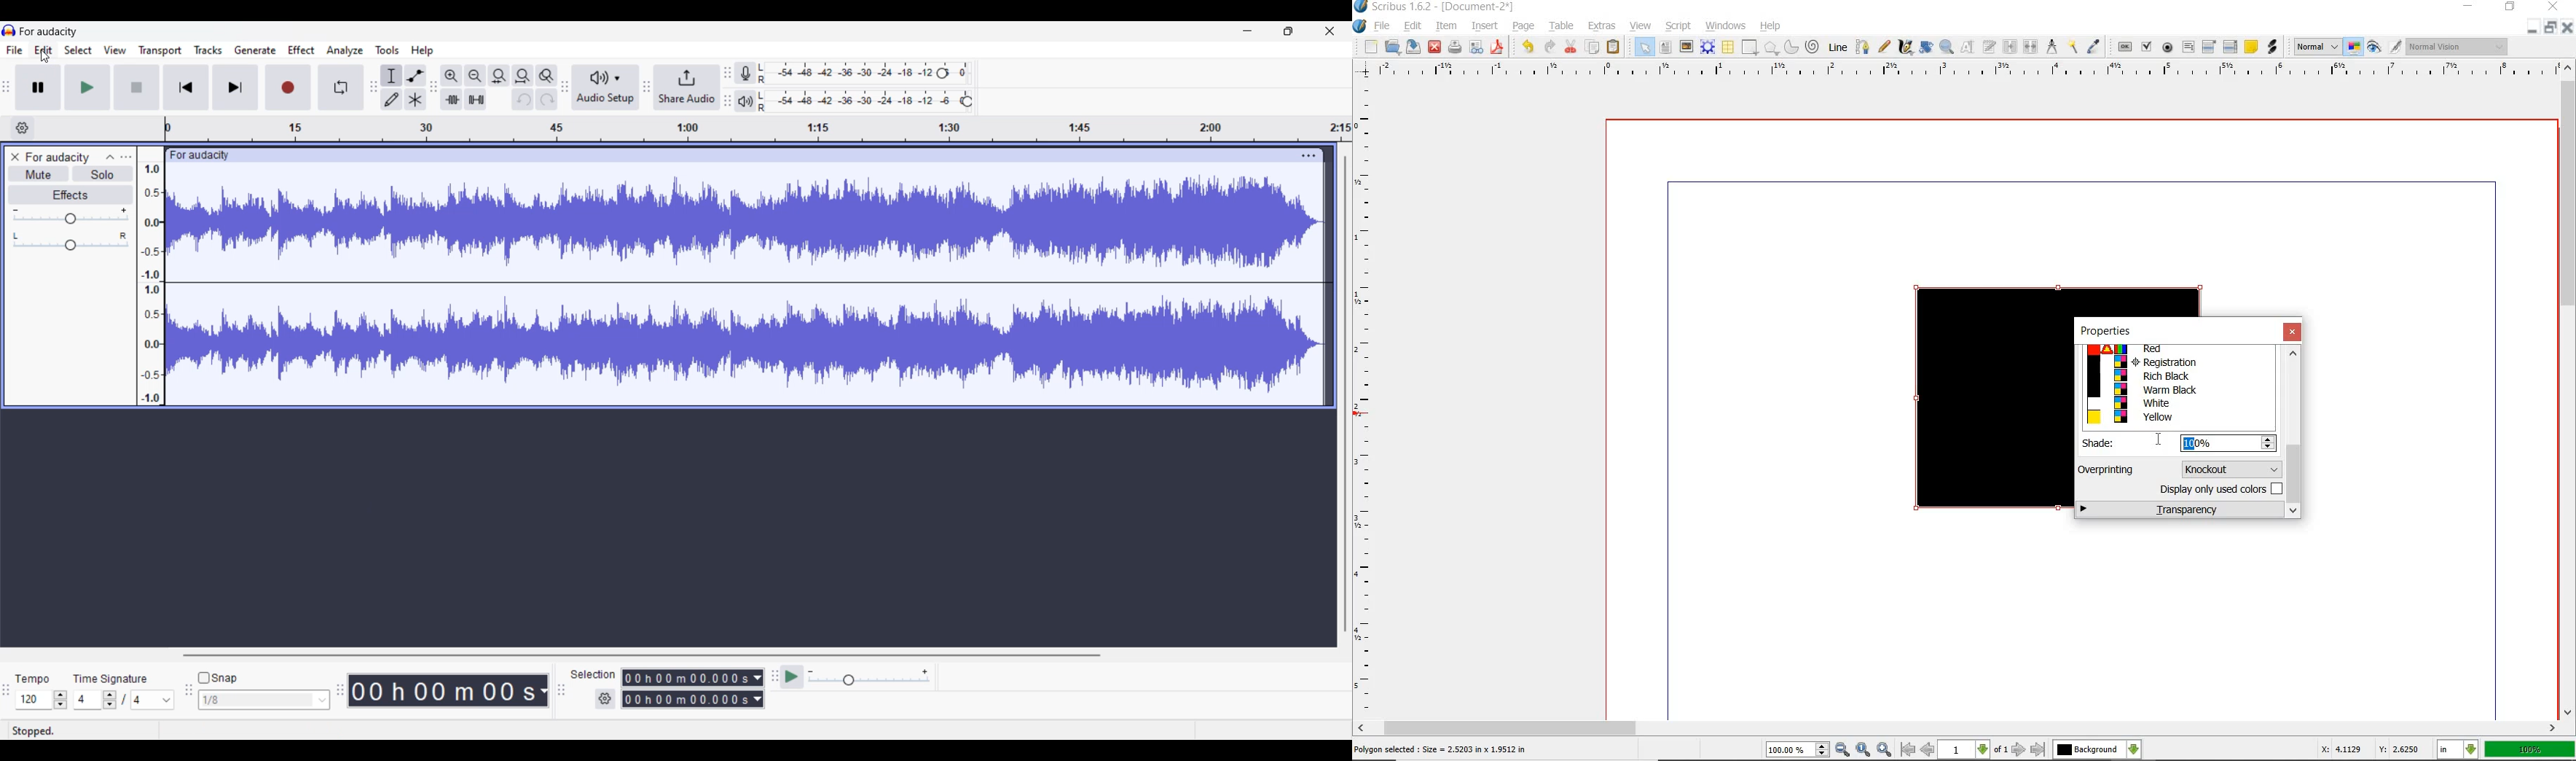 This screenshot has height=784, width=2576. What do you see at coordinates (2178, 390) in the screenshot?
I see `Warm Black` at bounding box center [2178, 390].